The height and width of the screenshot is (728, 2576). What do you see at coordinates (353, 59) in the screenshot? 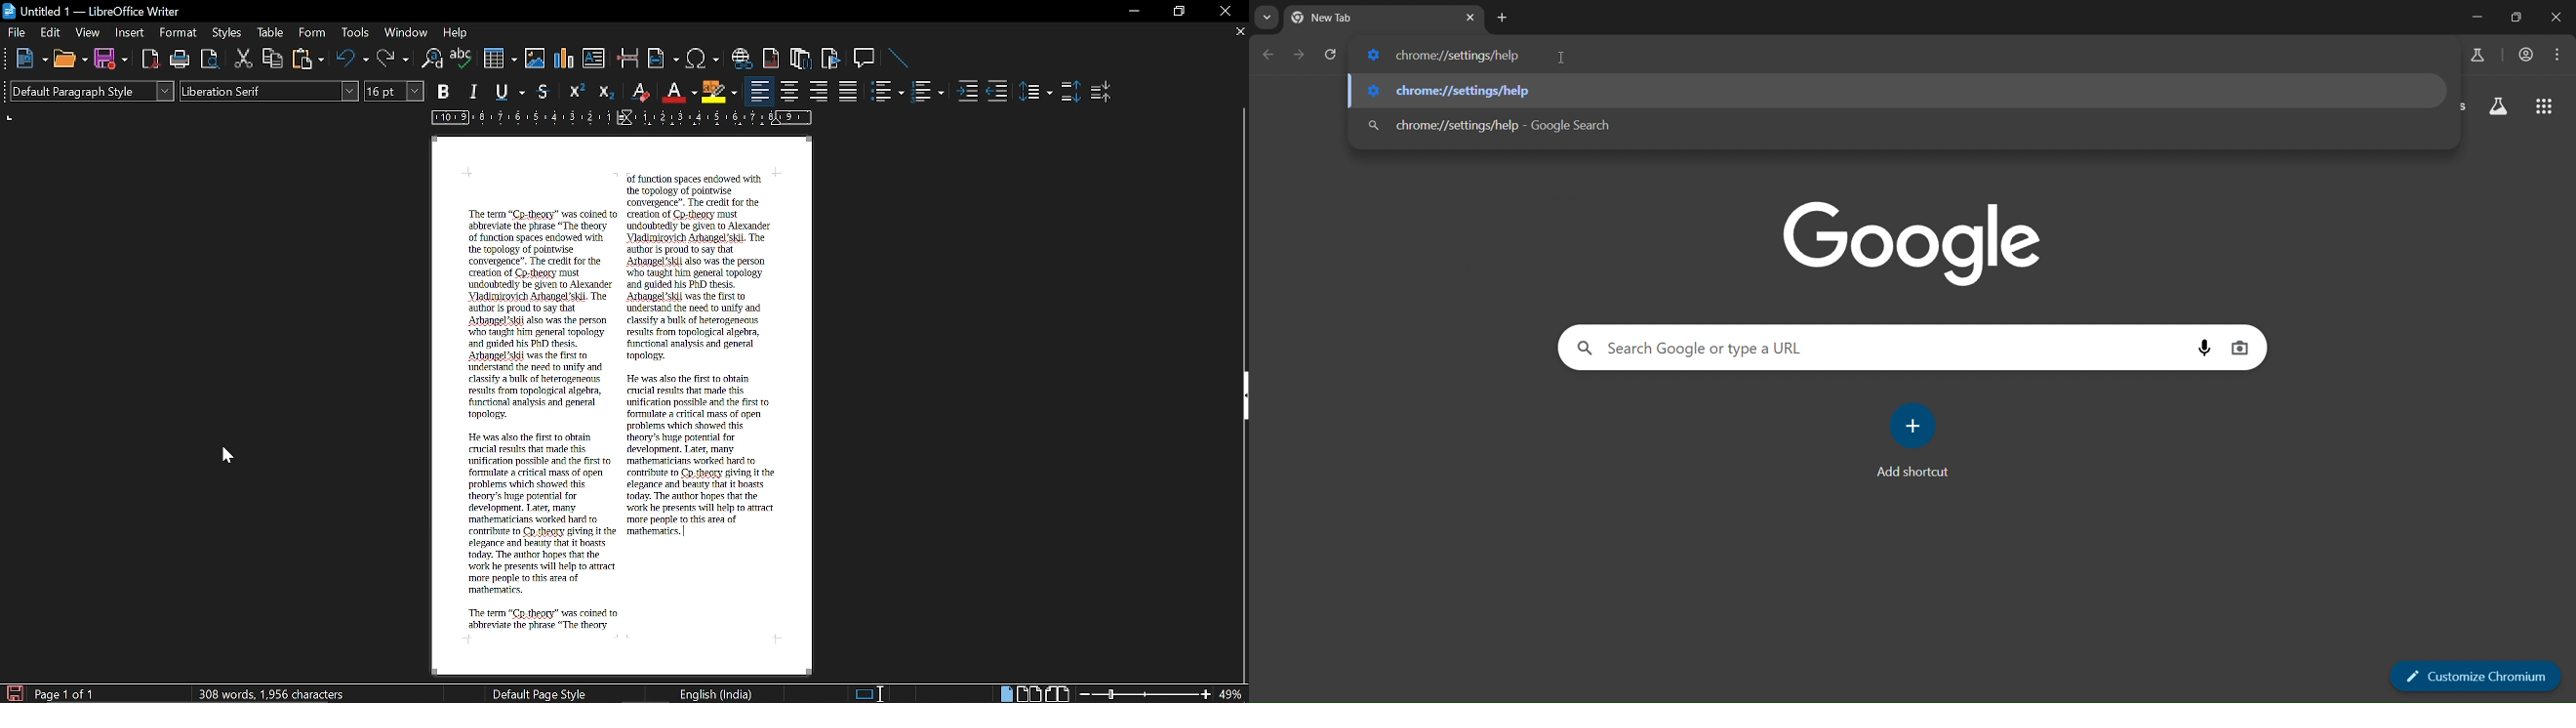
I see `Undo` at bounding box center [353, 59].